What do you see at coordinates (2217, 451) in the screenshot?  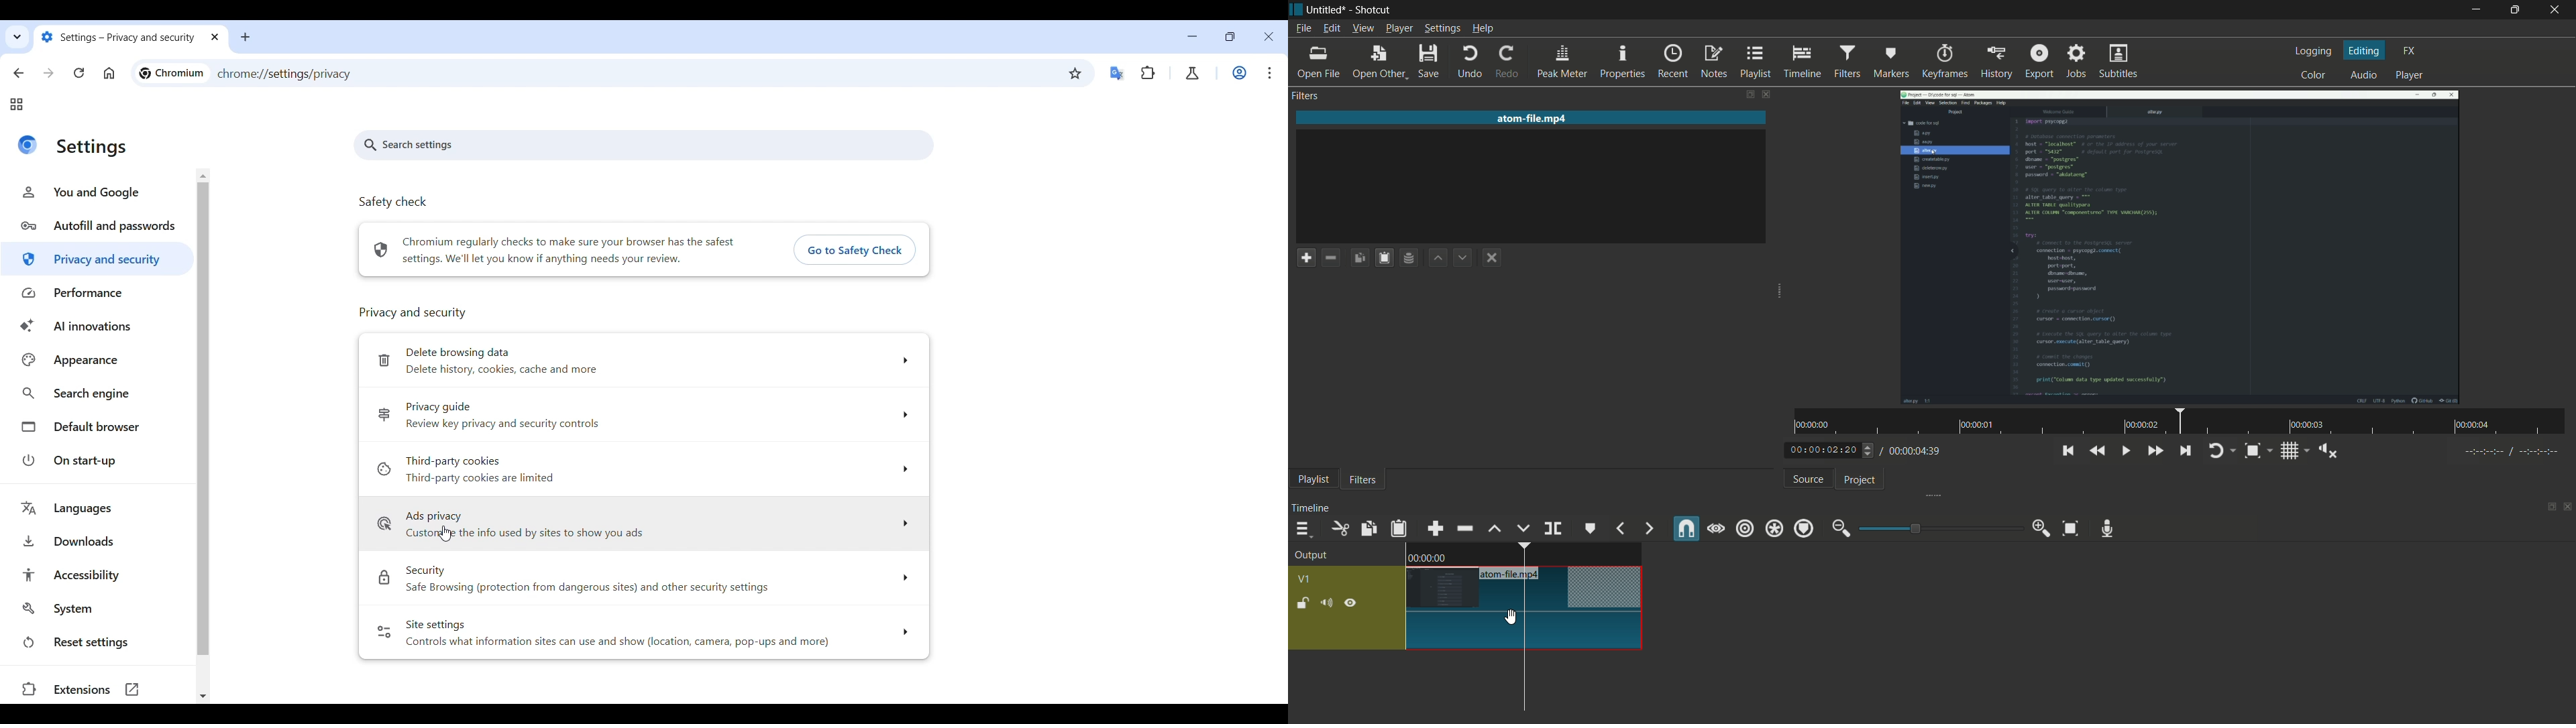 I see `toggle player looping` at bounding box center [2217, 451].